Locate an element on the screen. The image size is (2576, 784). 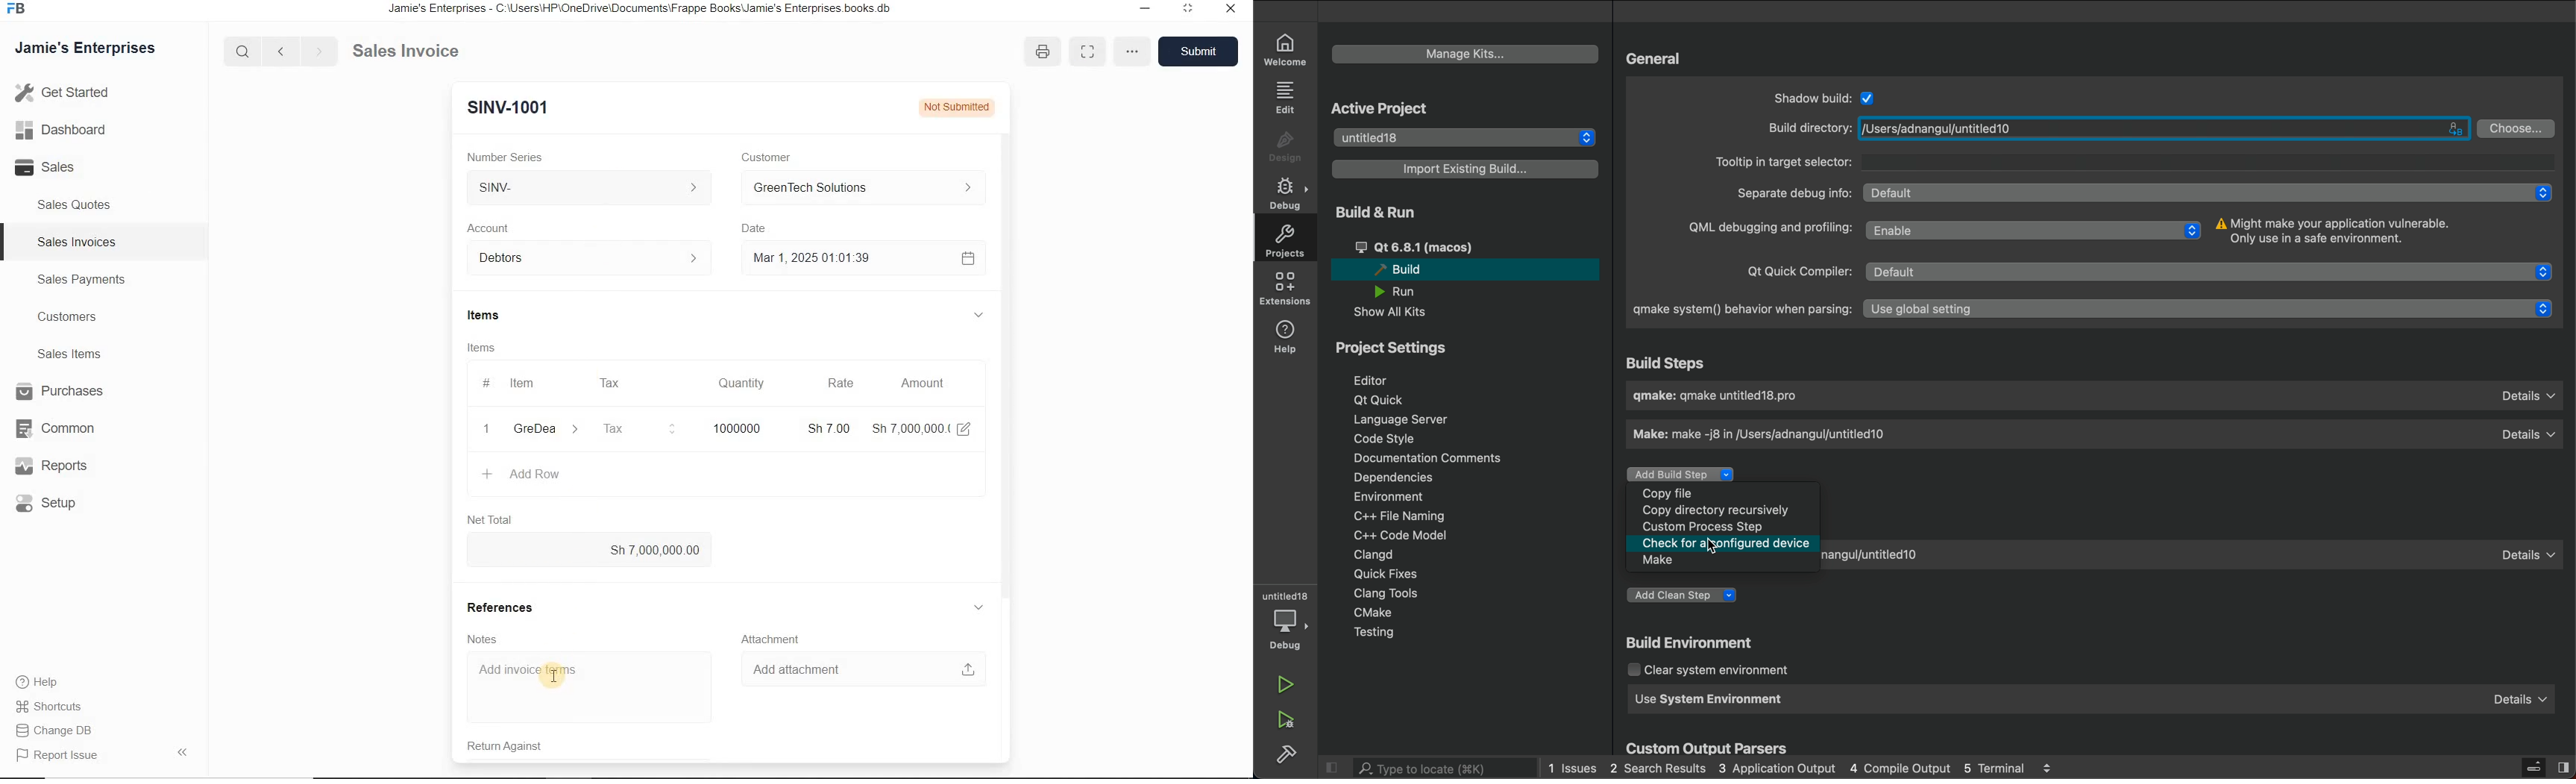
Sh 7.00 is located at coordinates (826, 428).